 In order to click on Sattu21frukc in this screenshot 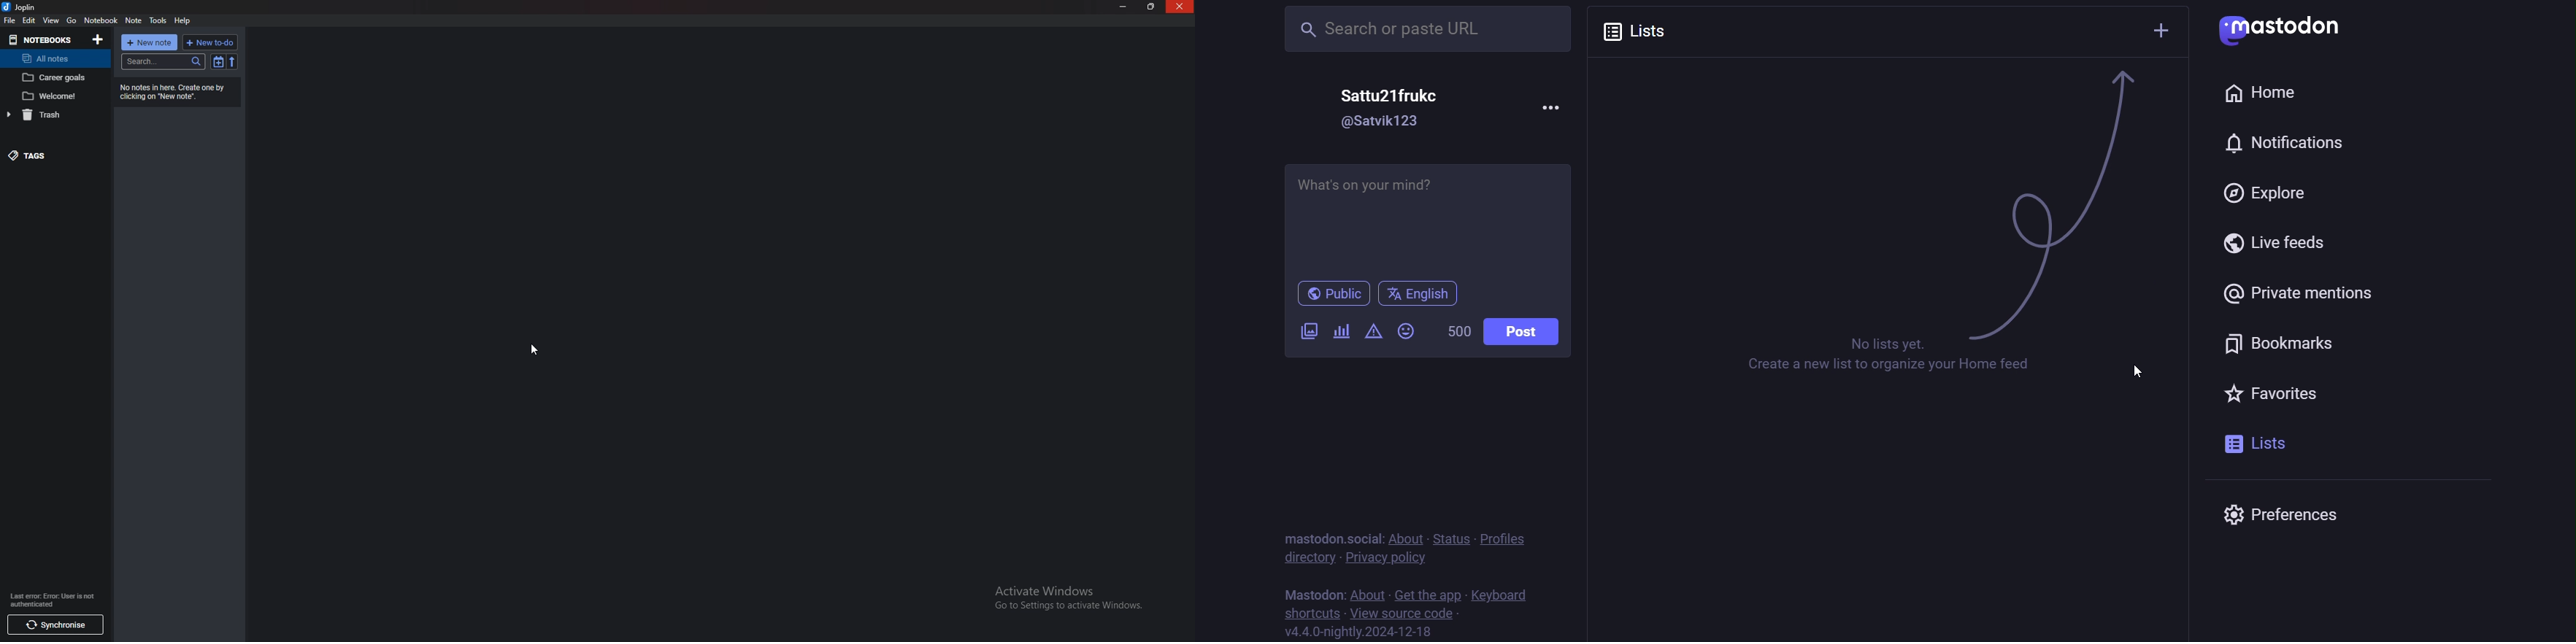, I will do `click(1383, 96)`.